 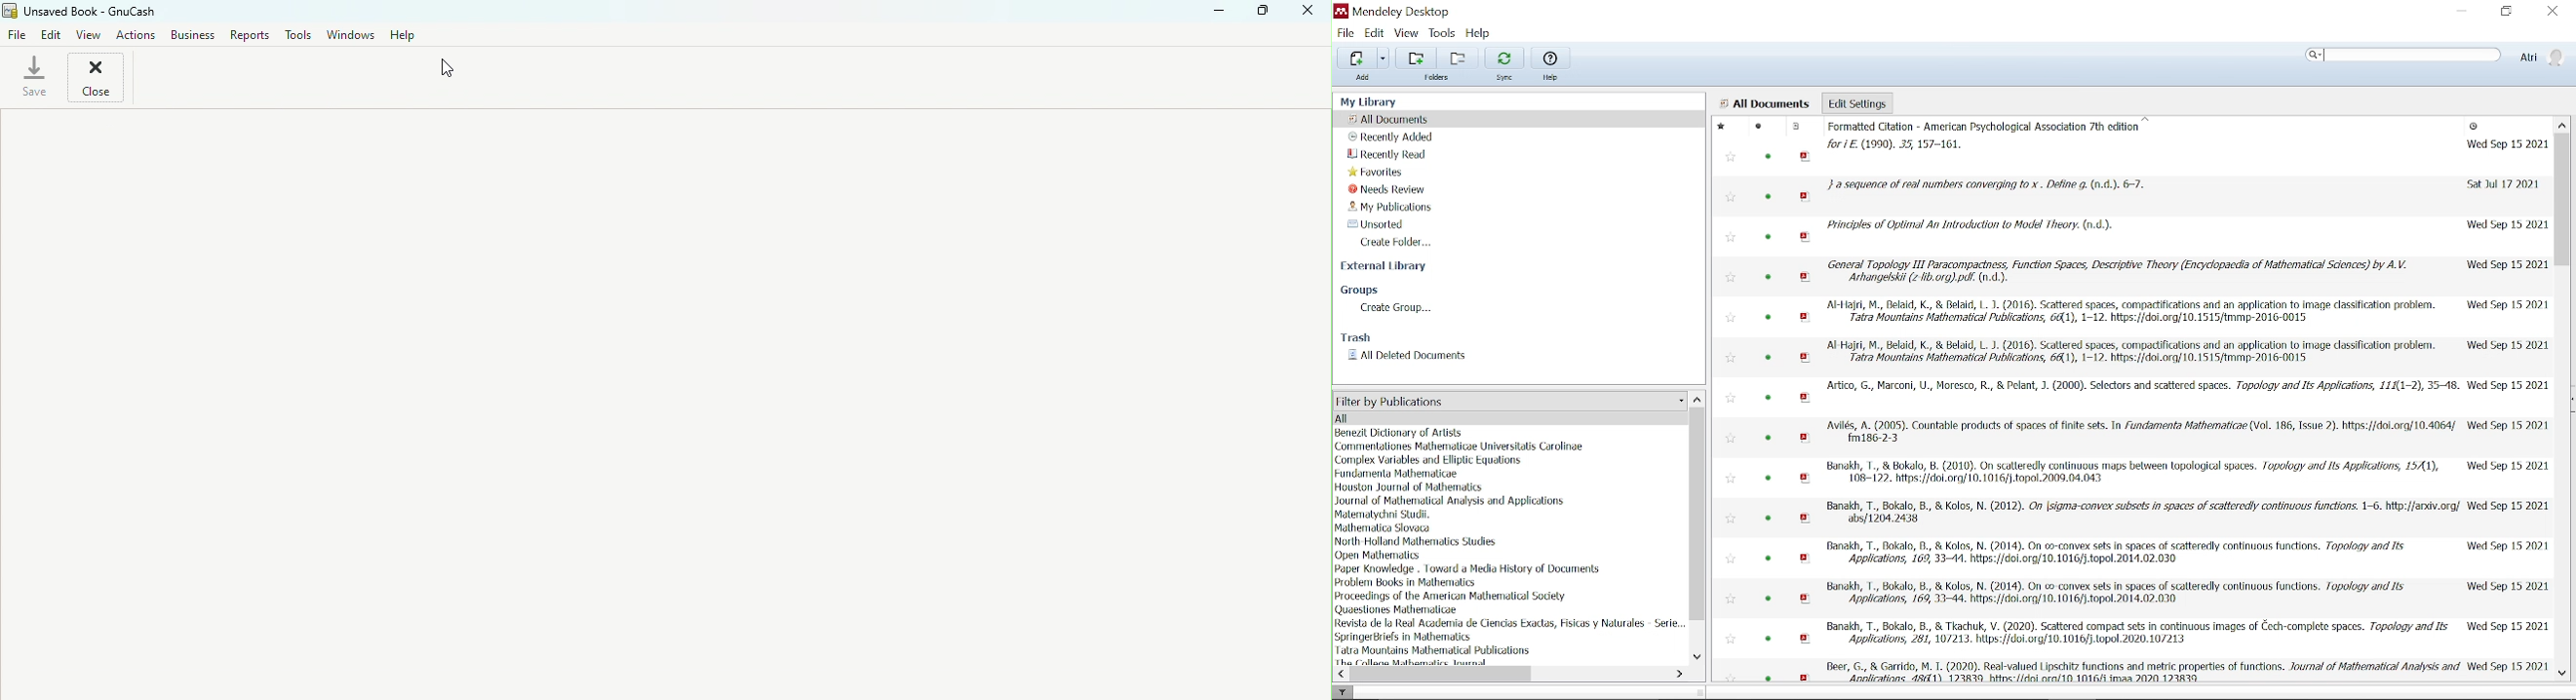 I want to click on author, so click(x=1428, y=461).